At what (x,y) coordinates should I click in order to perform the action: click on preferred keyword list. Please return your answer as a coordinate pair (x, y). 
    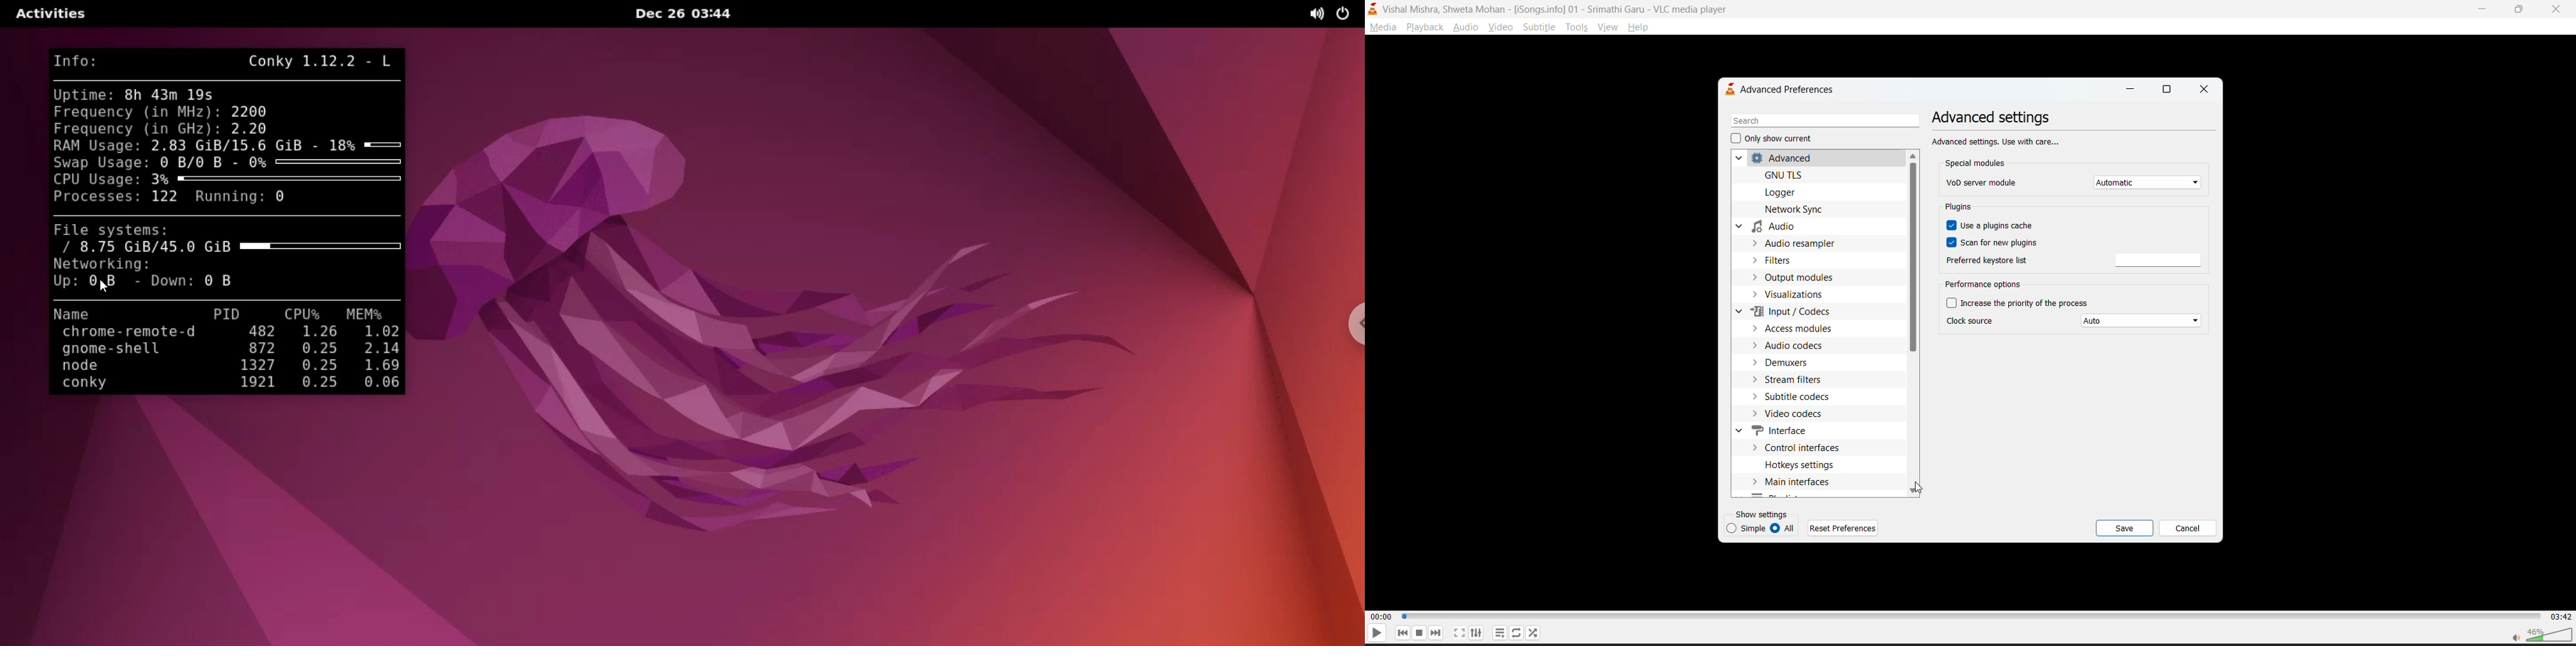
    Looking at the image, I should click on (1986, 261).